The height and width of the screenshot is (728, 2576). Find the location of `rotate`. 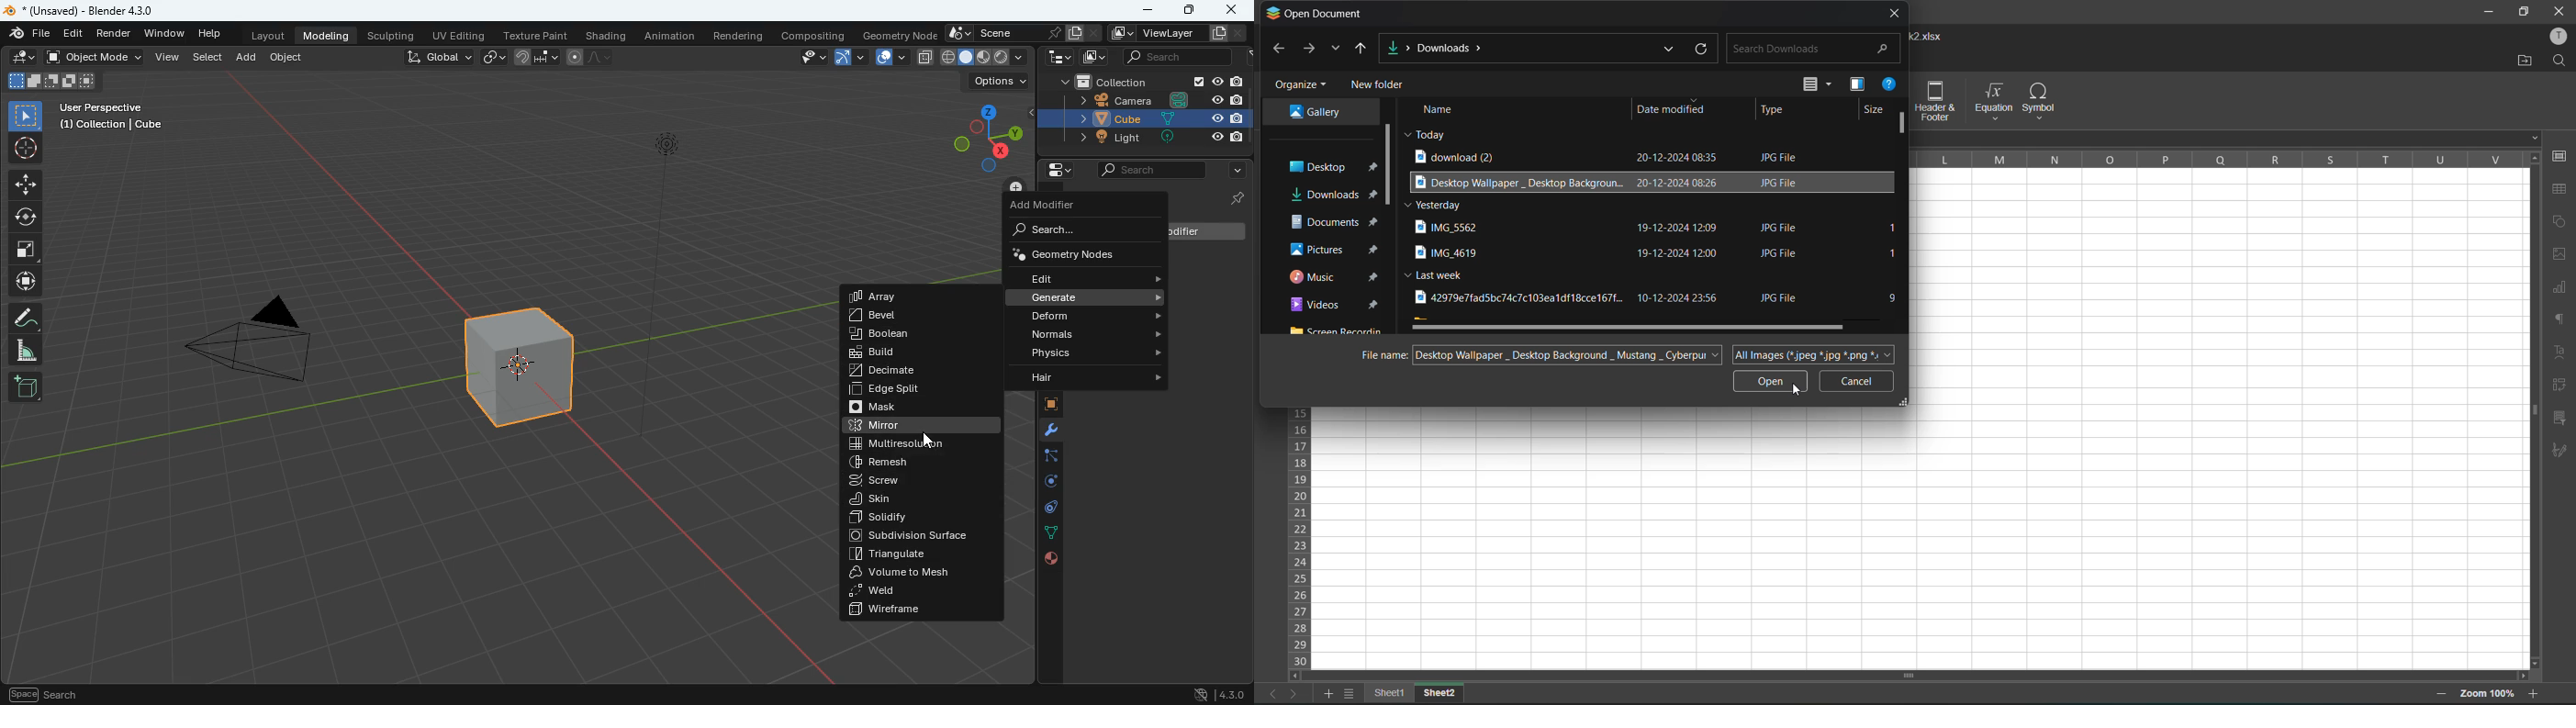

rotate is located at coordinates (1042, 481).